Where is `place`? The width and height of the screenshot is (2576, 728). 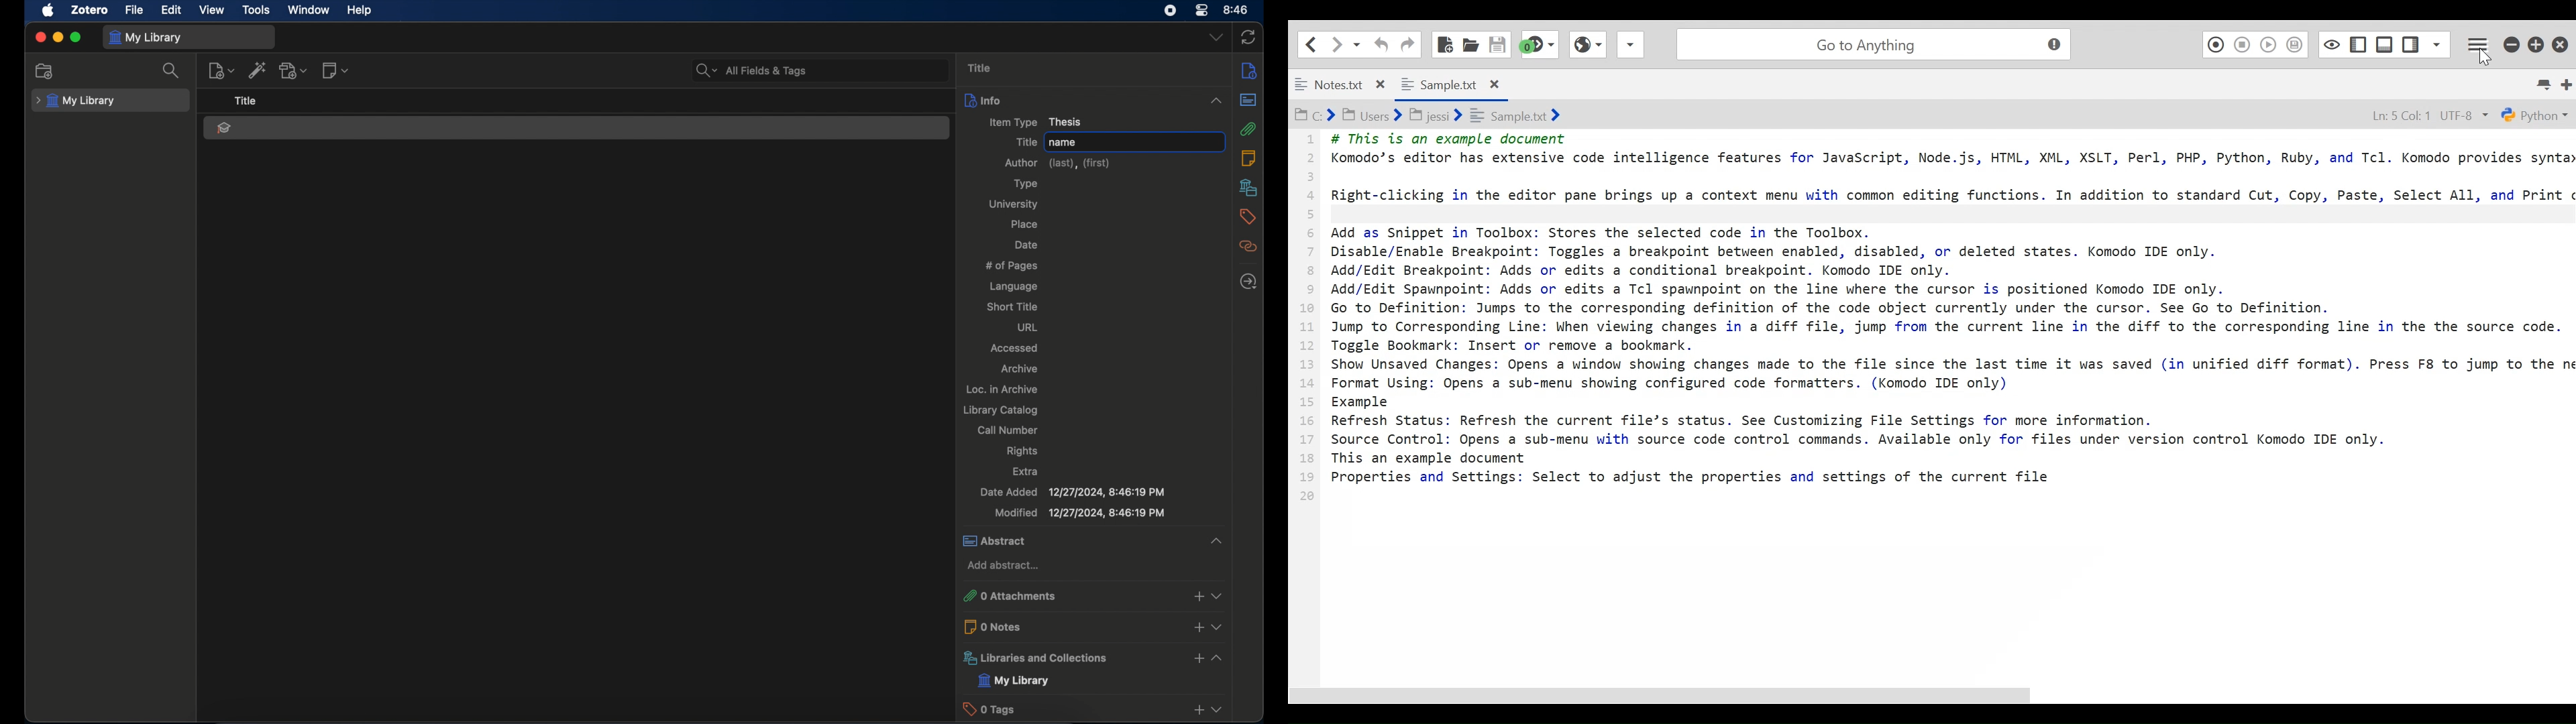 place is located at coordinates (1026, 225).